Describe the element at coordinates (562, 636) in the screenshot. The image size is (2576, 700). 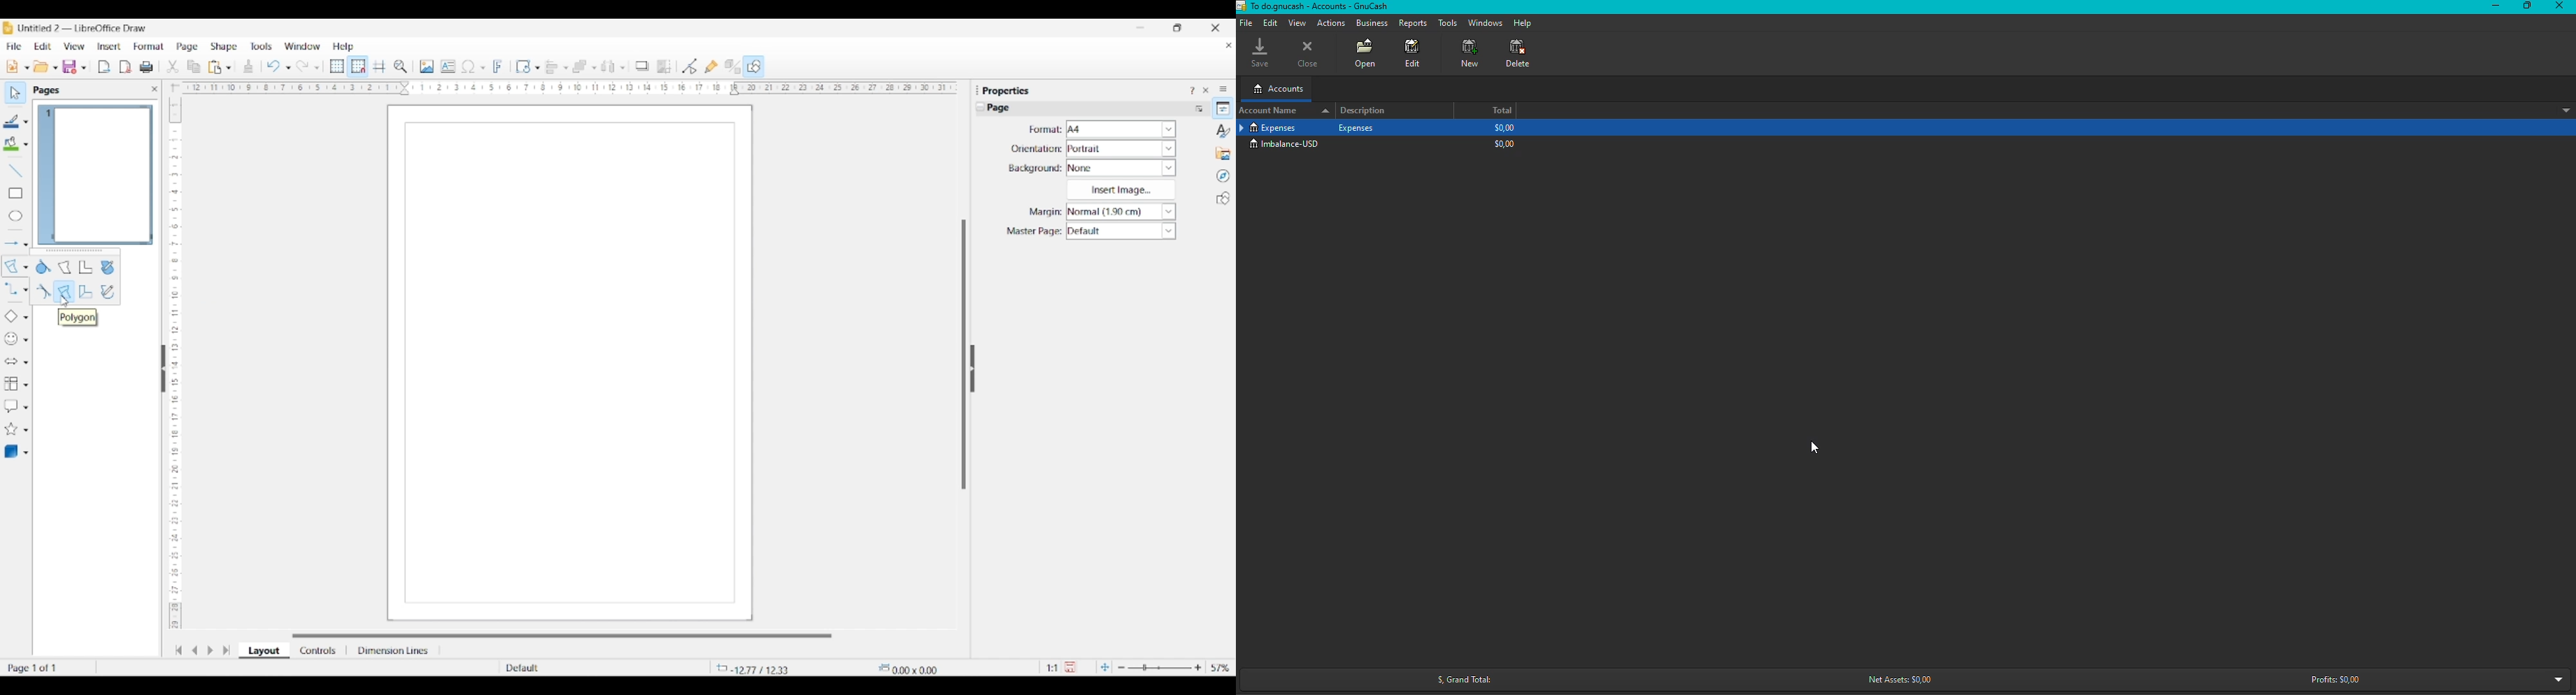
I see `Horizontal slide bar` at that location.